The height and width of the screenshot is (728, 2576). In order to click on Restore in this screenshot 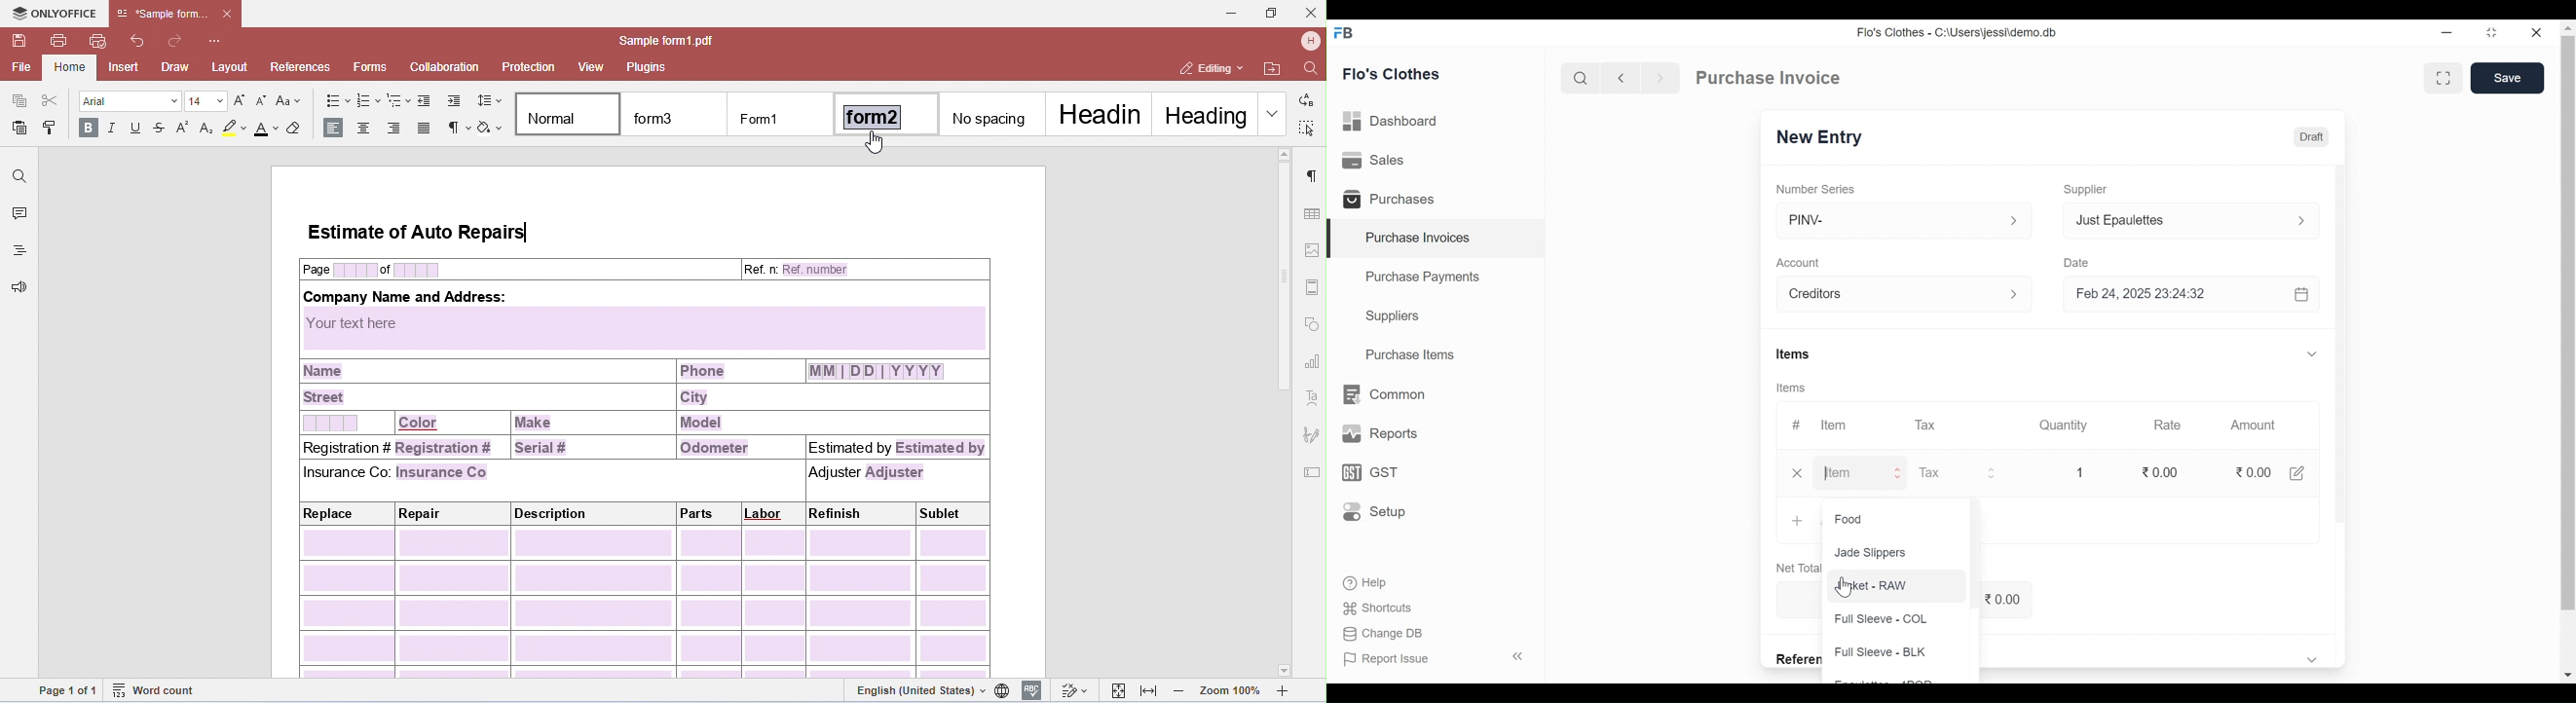, I will do `click(2496, 34)`.